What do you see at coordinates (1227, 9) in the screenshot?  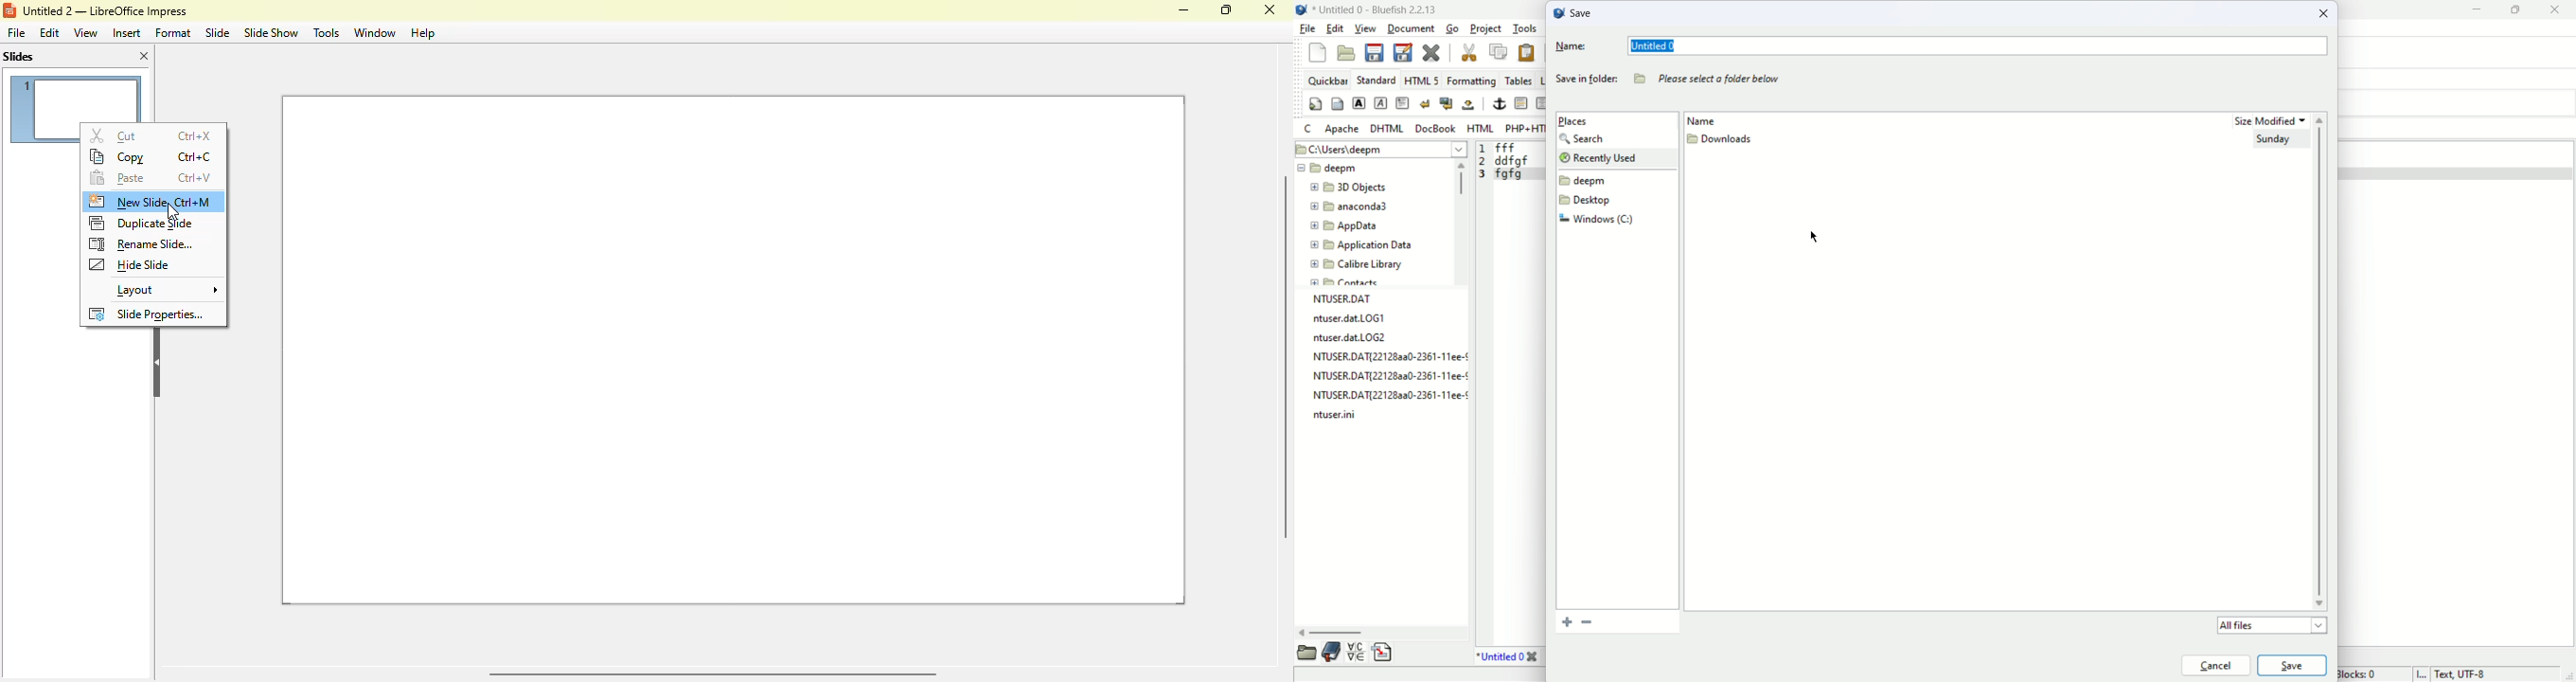 I see `maximize` at bounding box center [1227, 9].